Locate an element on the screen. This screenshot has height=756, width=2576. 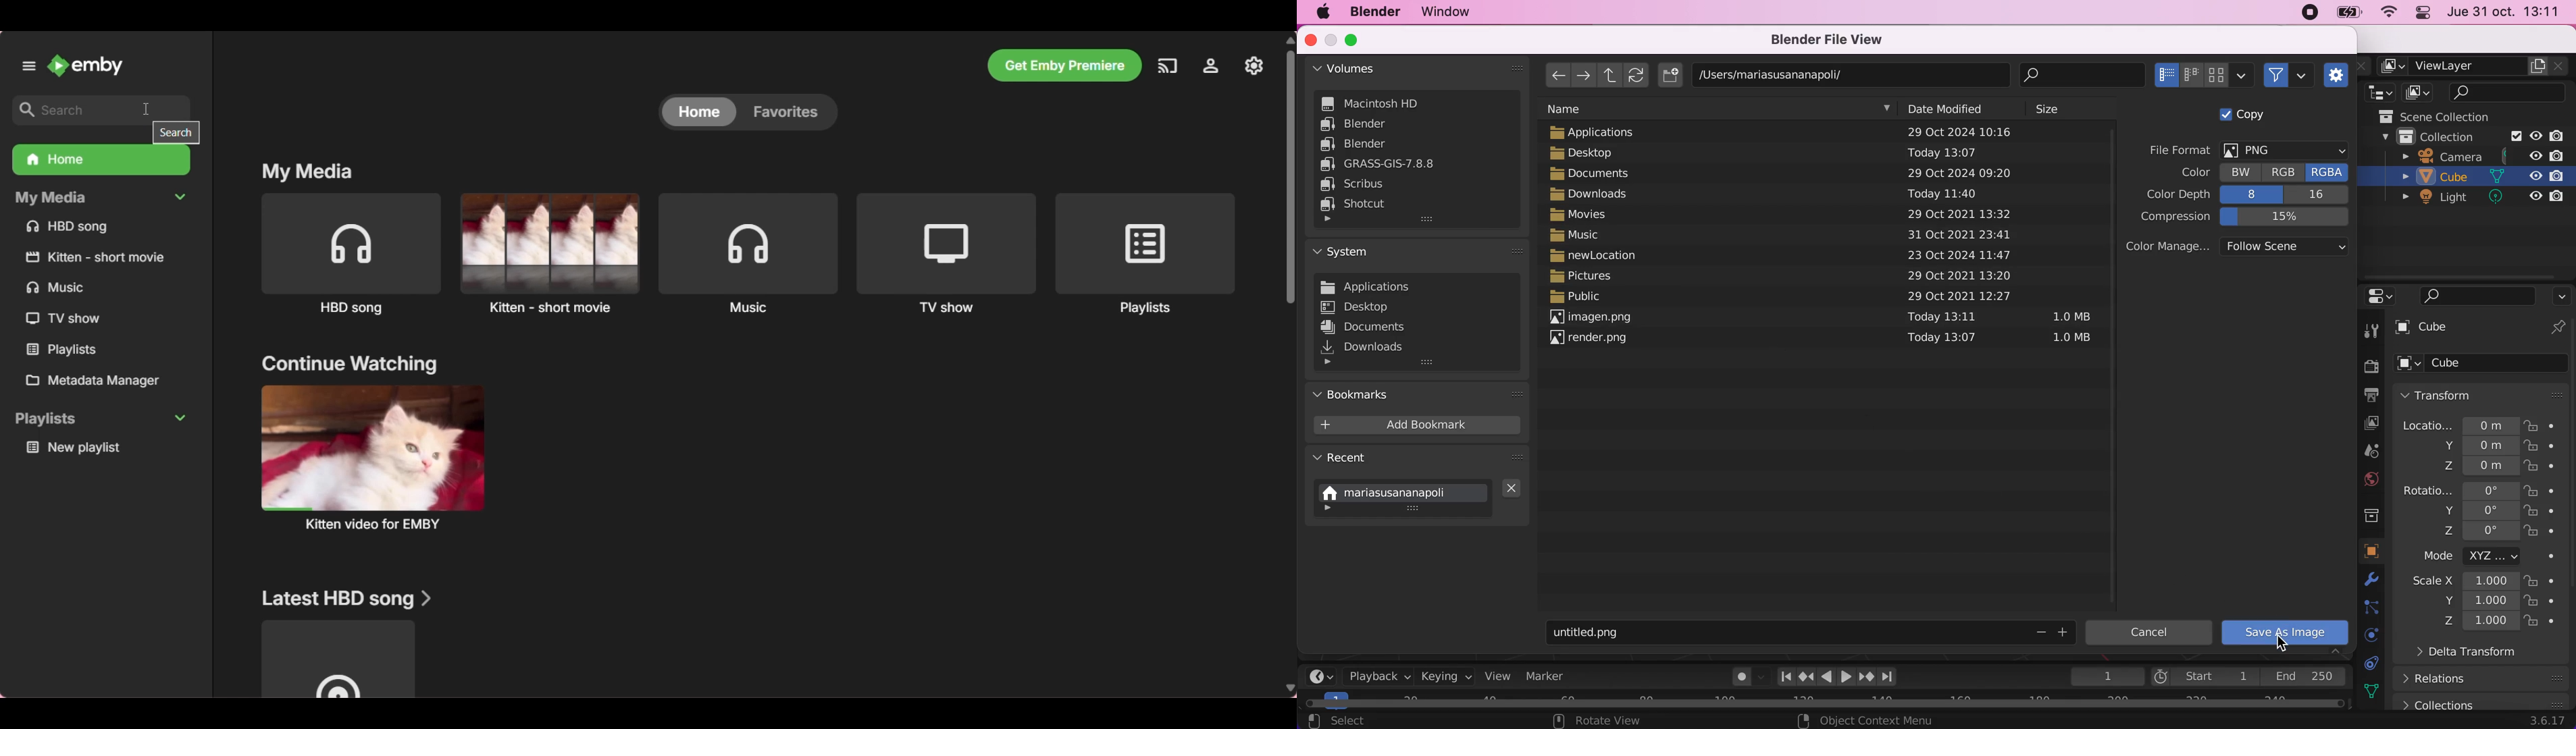
name is located at coordinates (1719, 109).